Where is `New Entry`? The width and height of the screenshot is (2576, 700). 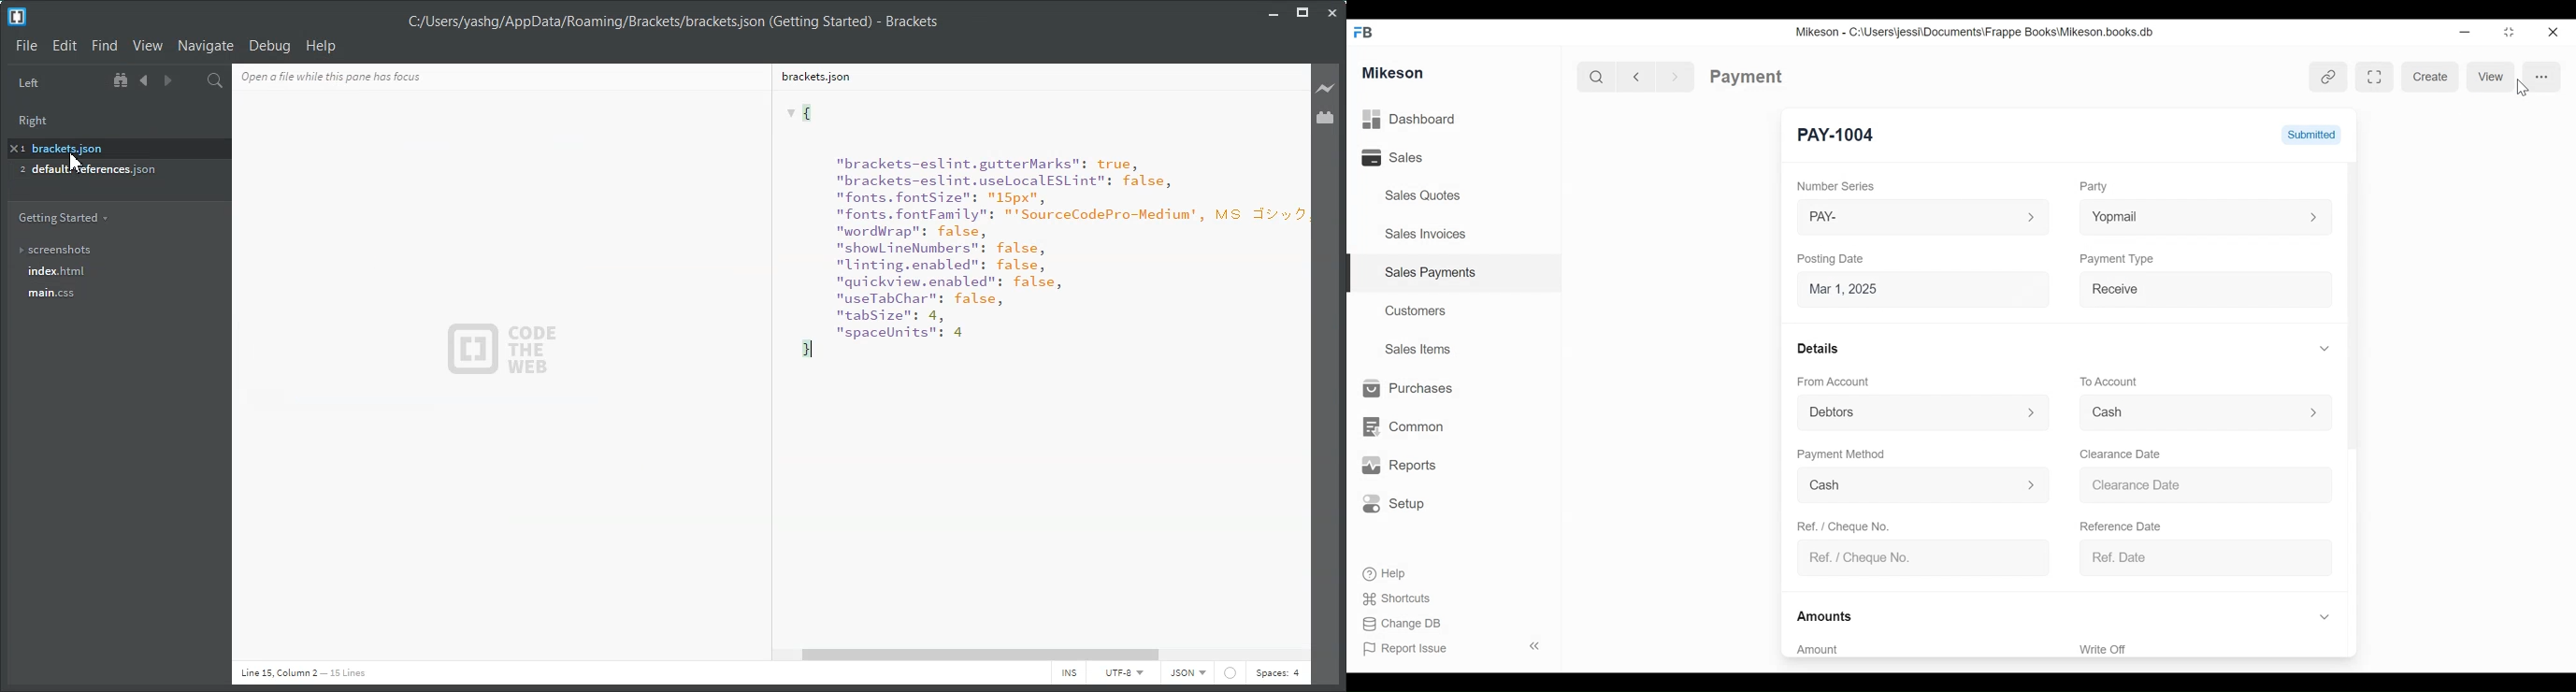
New Entry is located at coordinates (1839, 133).